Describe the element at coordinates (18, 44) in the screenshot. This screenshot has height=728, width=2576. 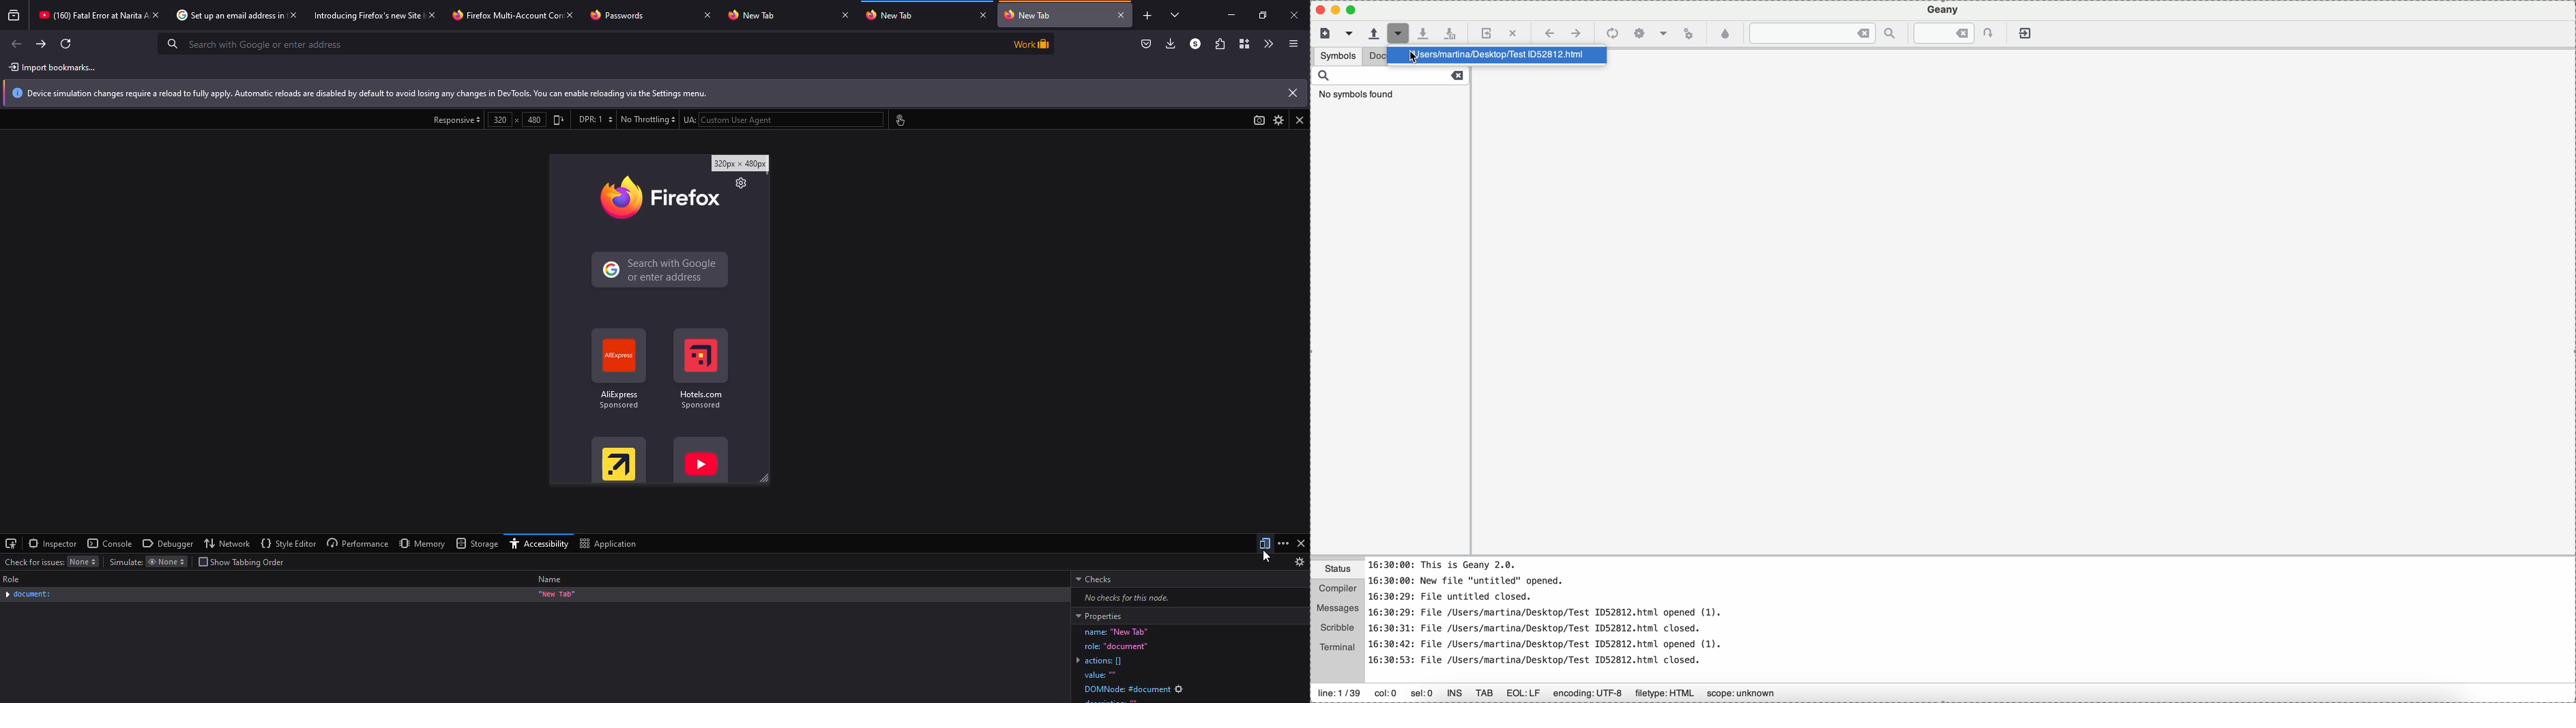
I see `back` at that location.